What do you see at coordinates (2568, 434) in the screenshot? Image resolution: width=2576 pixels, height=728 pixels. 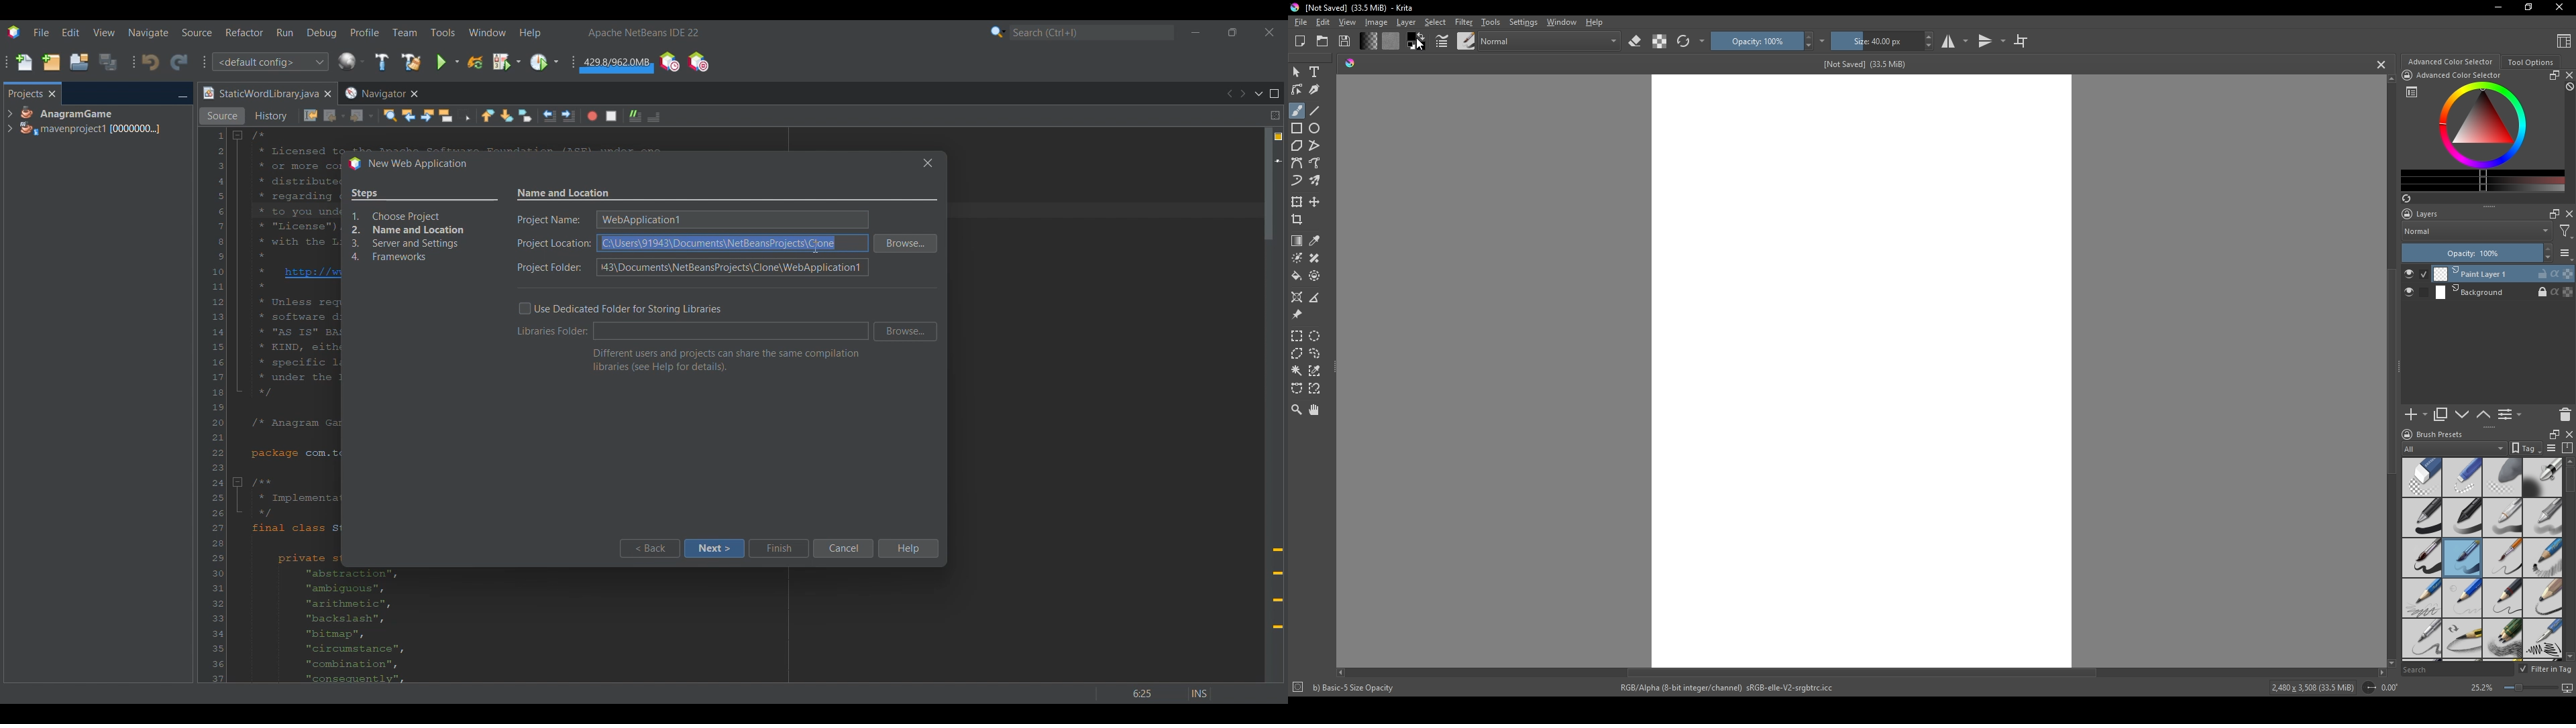 I see `close` at bounding box center [2568, 434].